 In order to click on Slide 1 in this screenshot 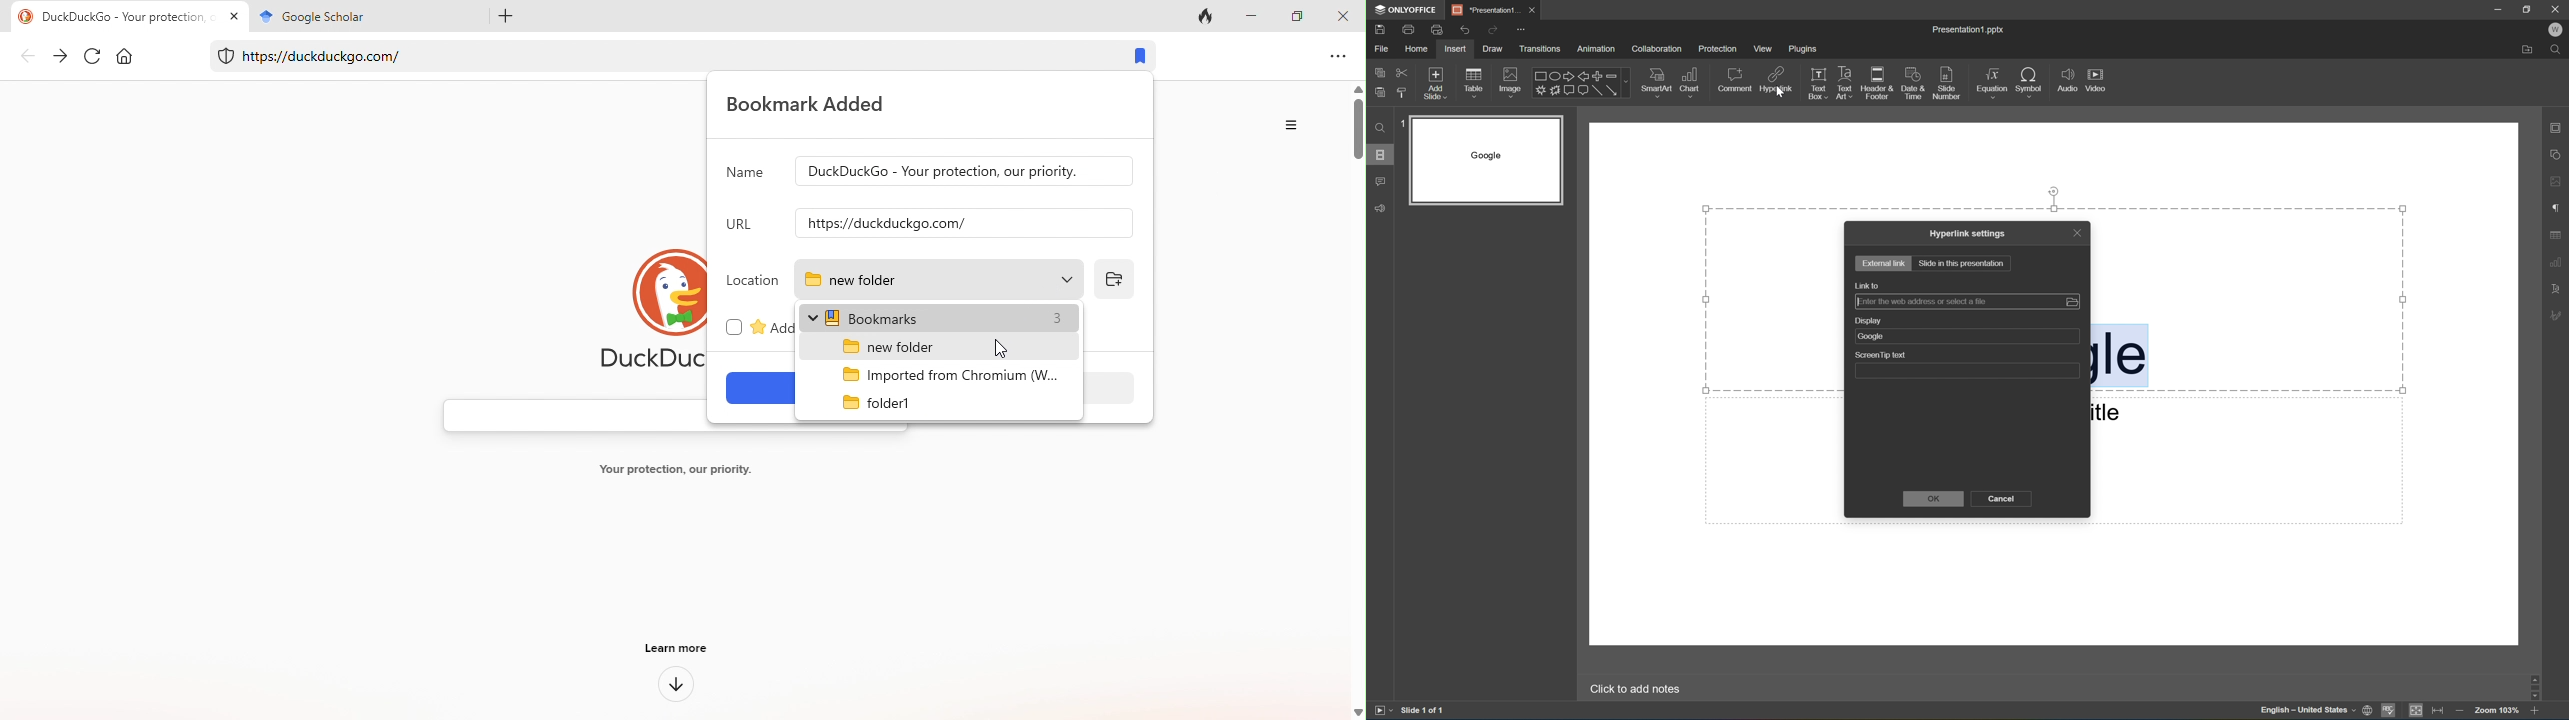, I will do `click(1479, 160)`.